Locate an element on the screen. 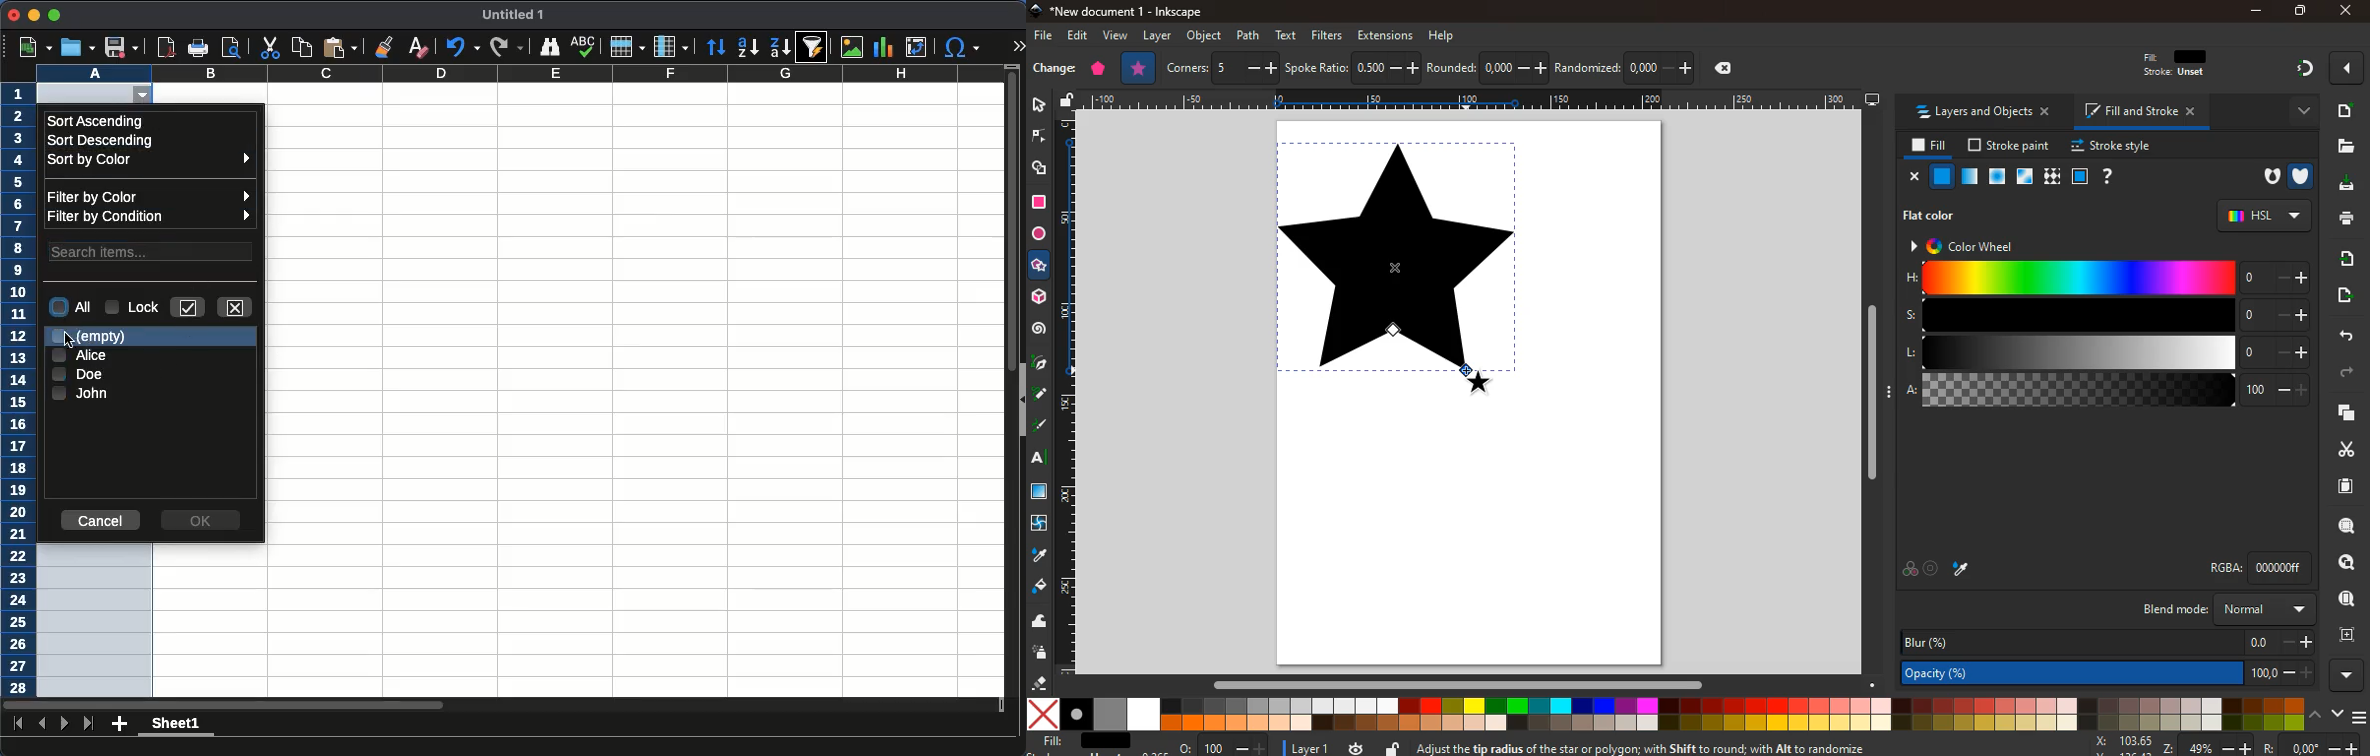 The image size is (2380, 756). maximize is located at coordinates (53, 15).